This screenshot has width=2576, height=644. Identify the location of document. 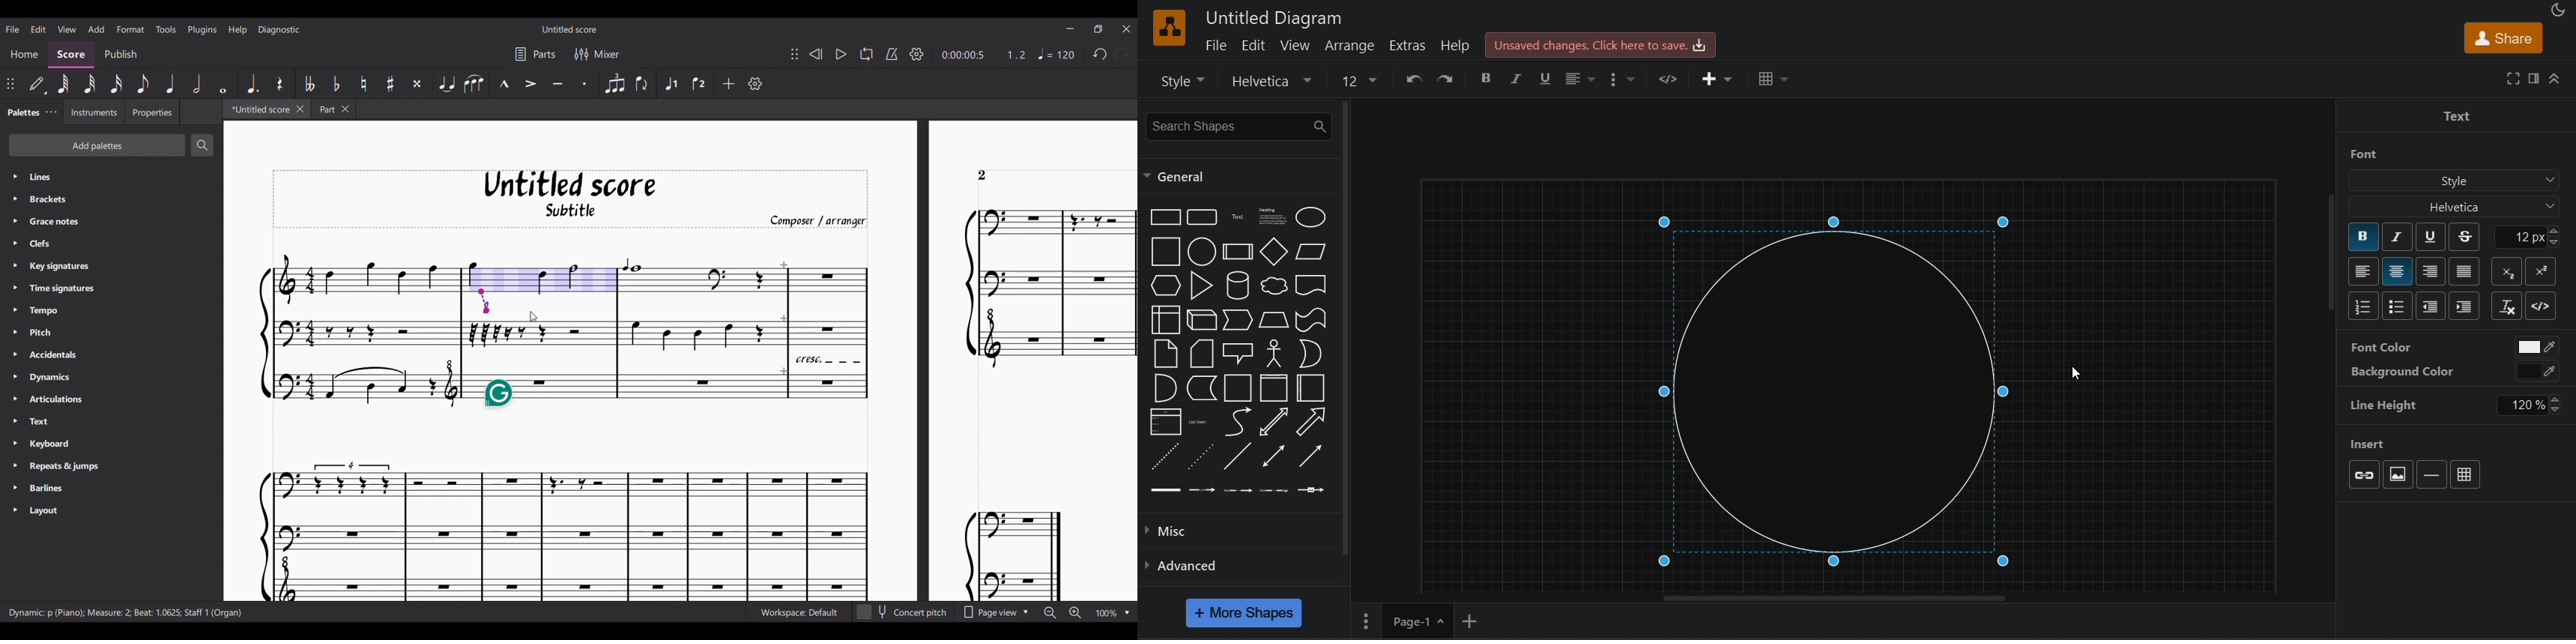
(1313, 283).